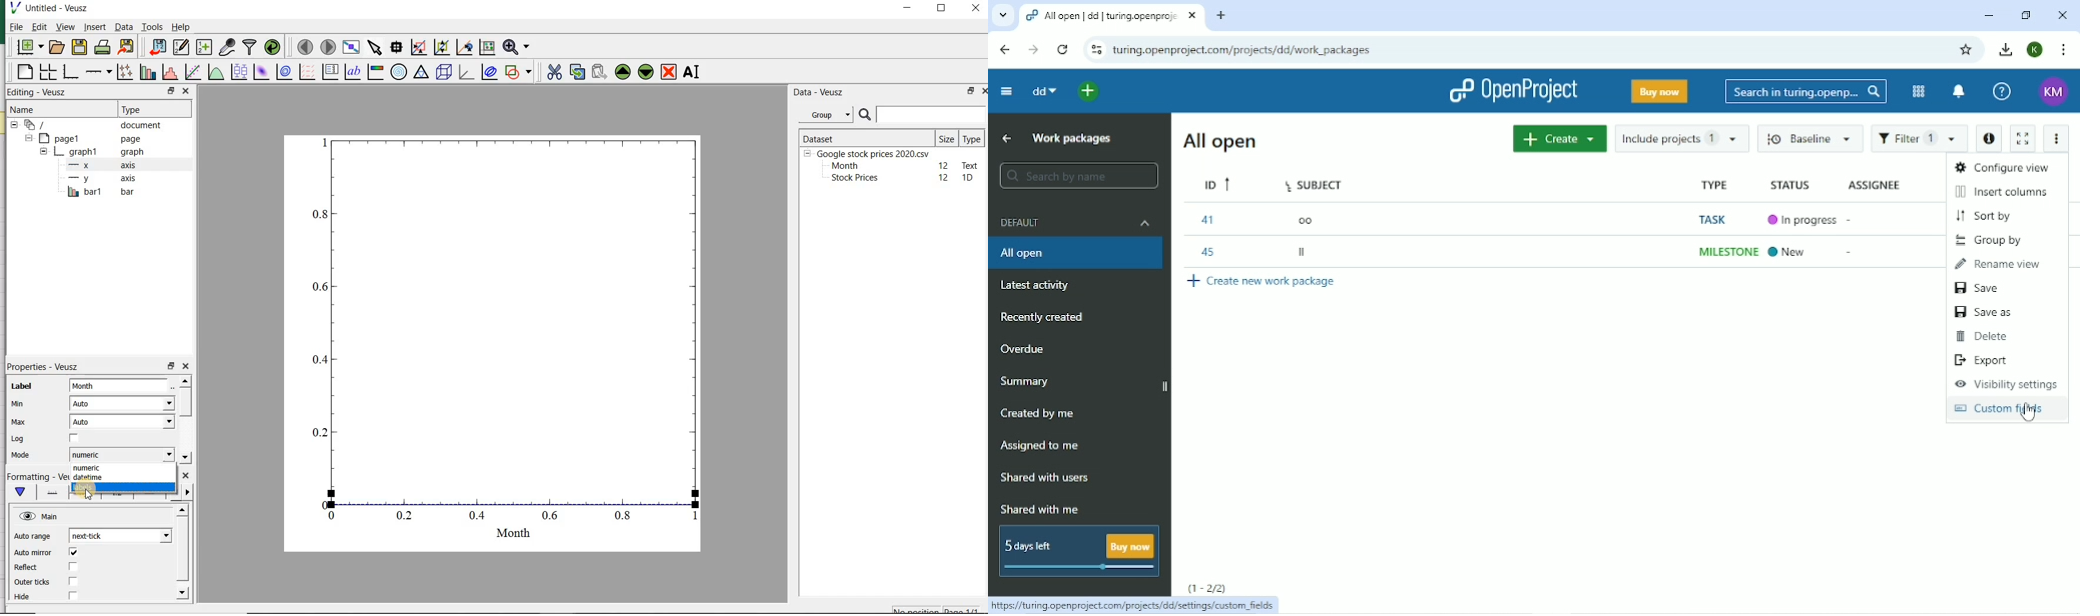 The height and width of the screenshot is (616, 2100). I want to click on main formatting, so click(18, 492).